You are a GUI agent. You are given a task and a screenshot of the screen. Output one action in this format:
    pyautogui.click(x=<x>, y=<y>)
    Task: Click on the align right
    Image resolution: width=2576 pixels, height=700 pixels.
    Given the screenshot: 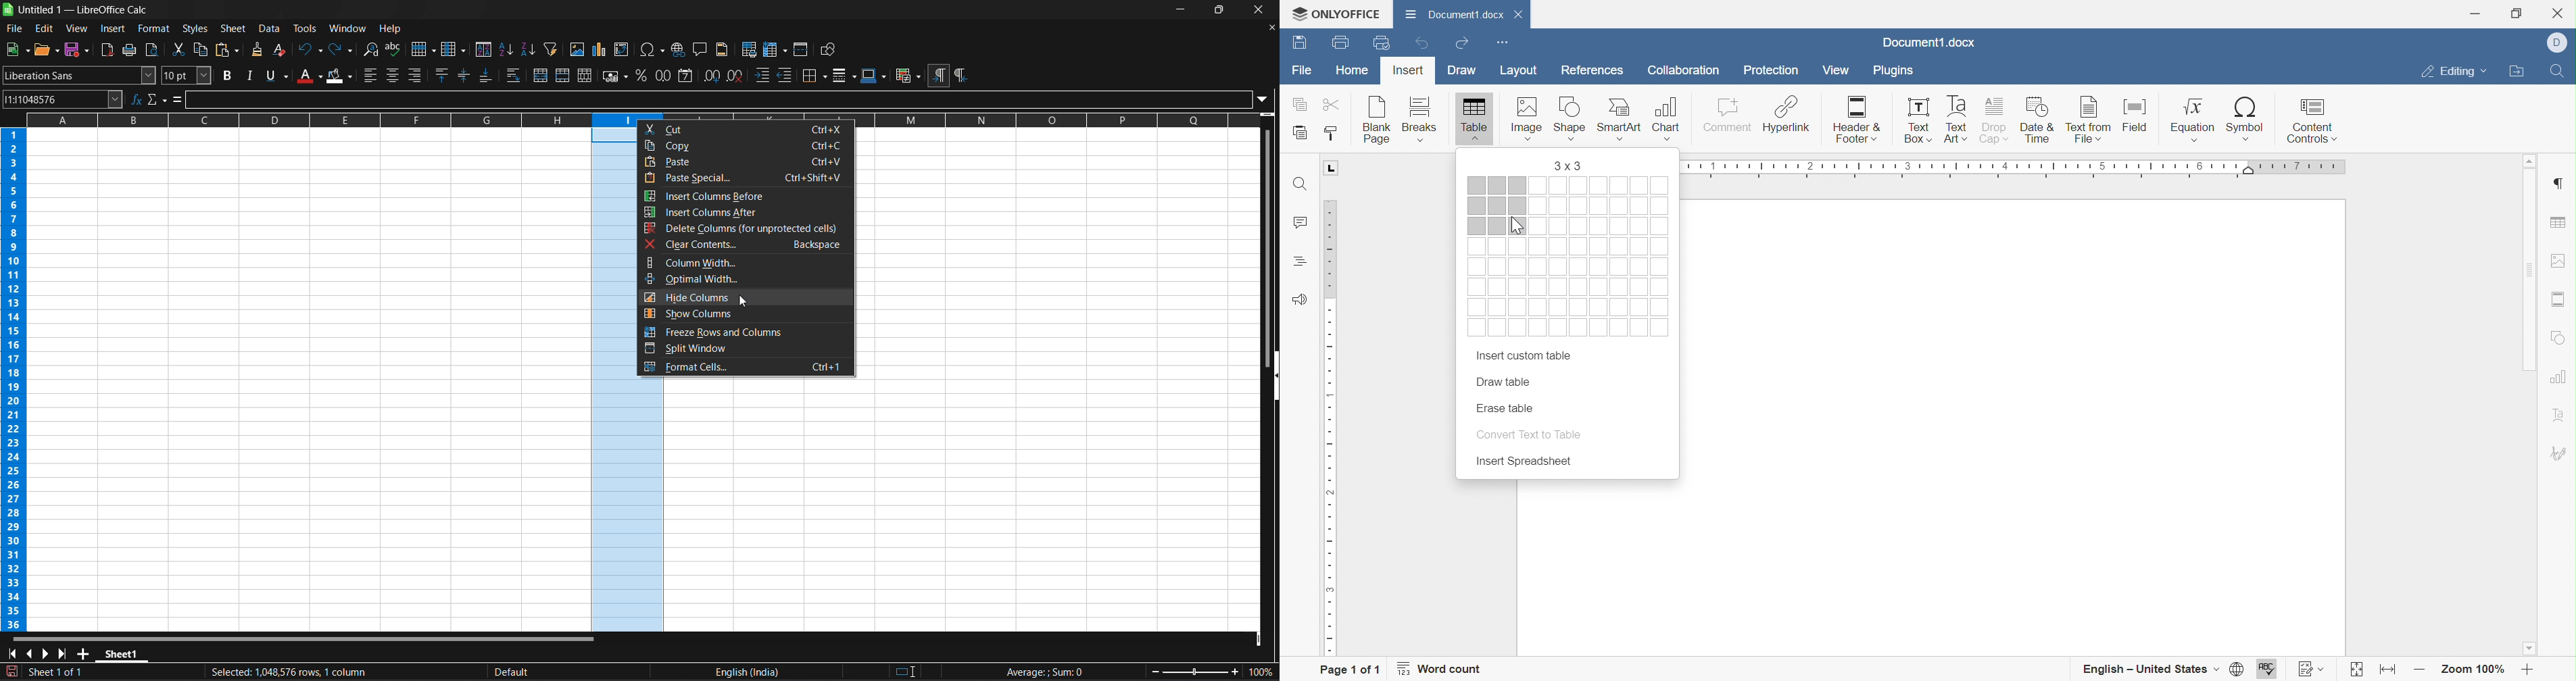 What is the action you would take?
    pyautogui.click(x=417, y=75)
    